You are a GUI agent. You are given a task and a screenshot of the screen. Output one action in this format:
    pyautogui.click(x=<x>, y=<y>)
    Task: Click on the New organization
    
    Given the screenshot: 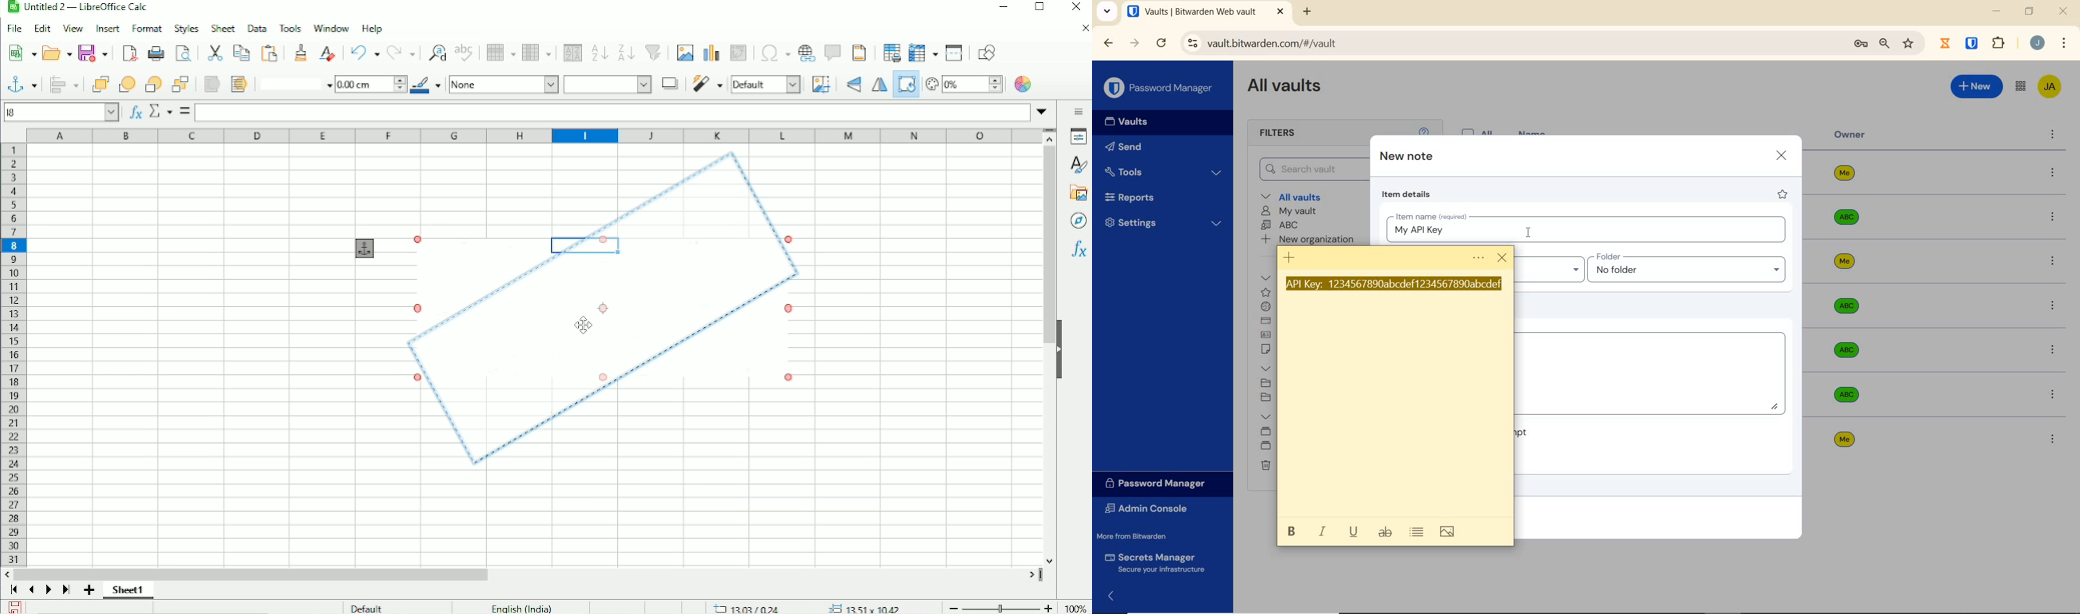 What is the action you would take?
    pyautogui.click(x=1311, y=239)
    